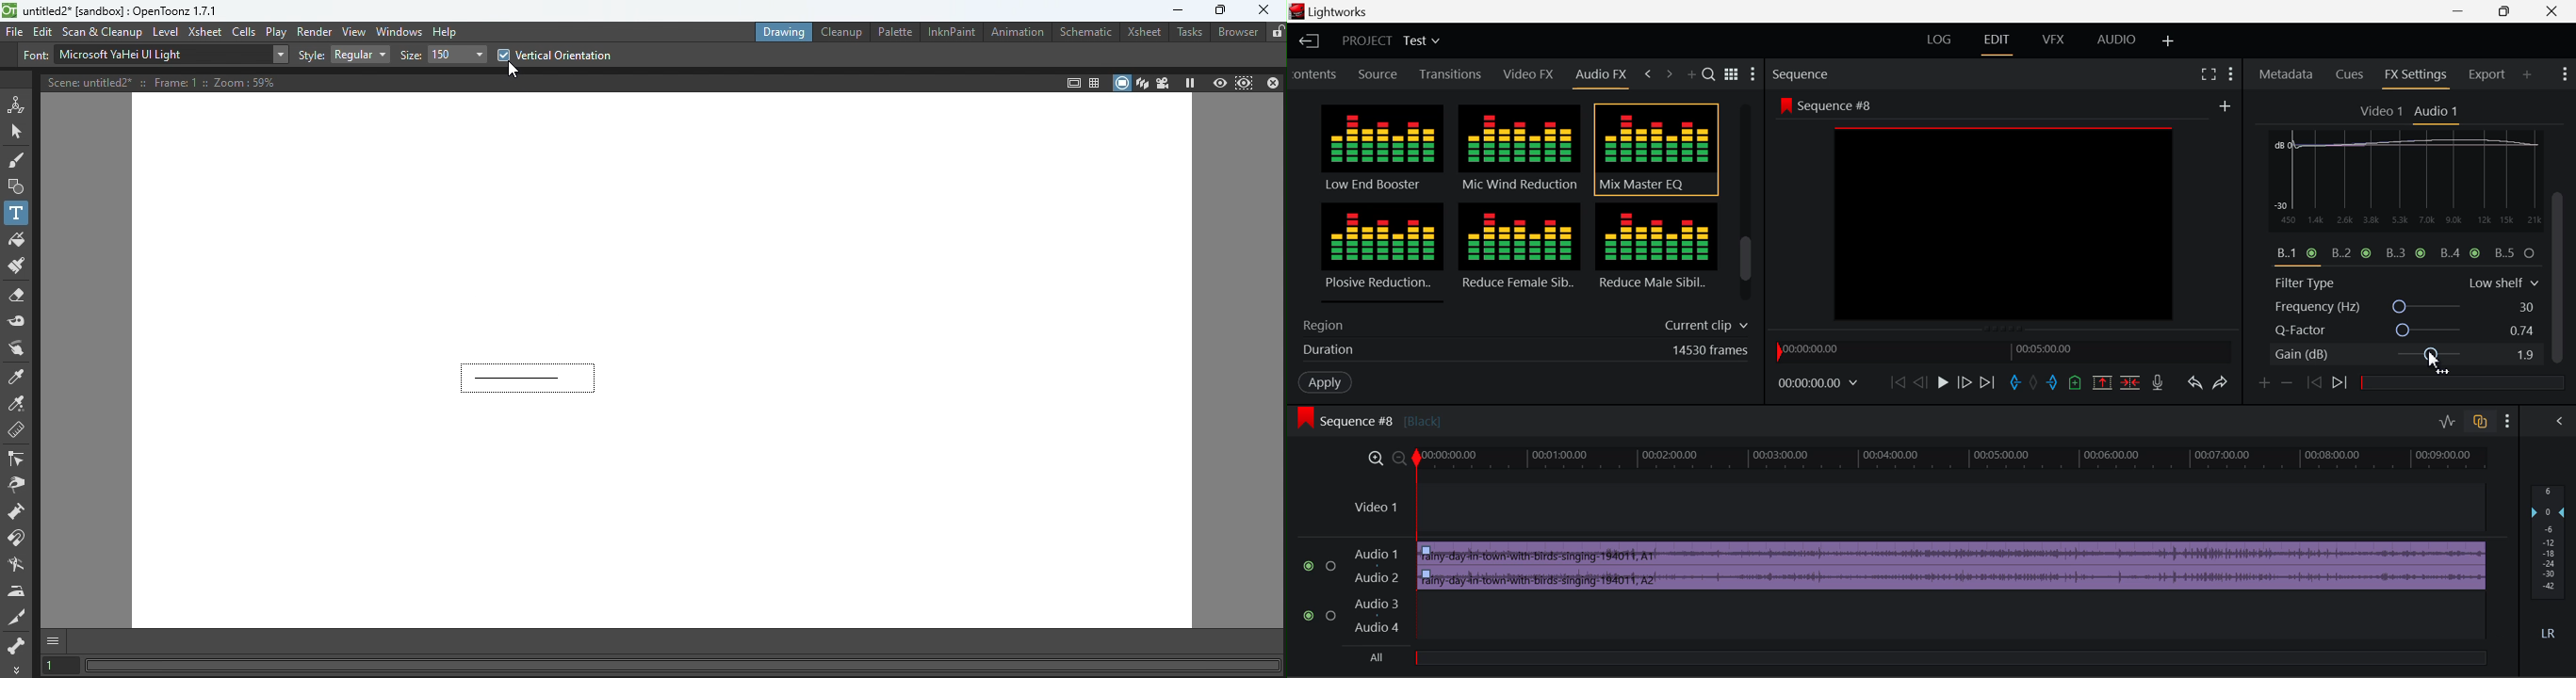 This screenshot has height=700, width=2576. What do you see at coordinates (19, 373) in the screenshot?
I see `Style picker tool` at bounding box center [19, 373].